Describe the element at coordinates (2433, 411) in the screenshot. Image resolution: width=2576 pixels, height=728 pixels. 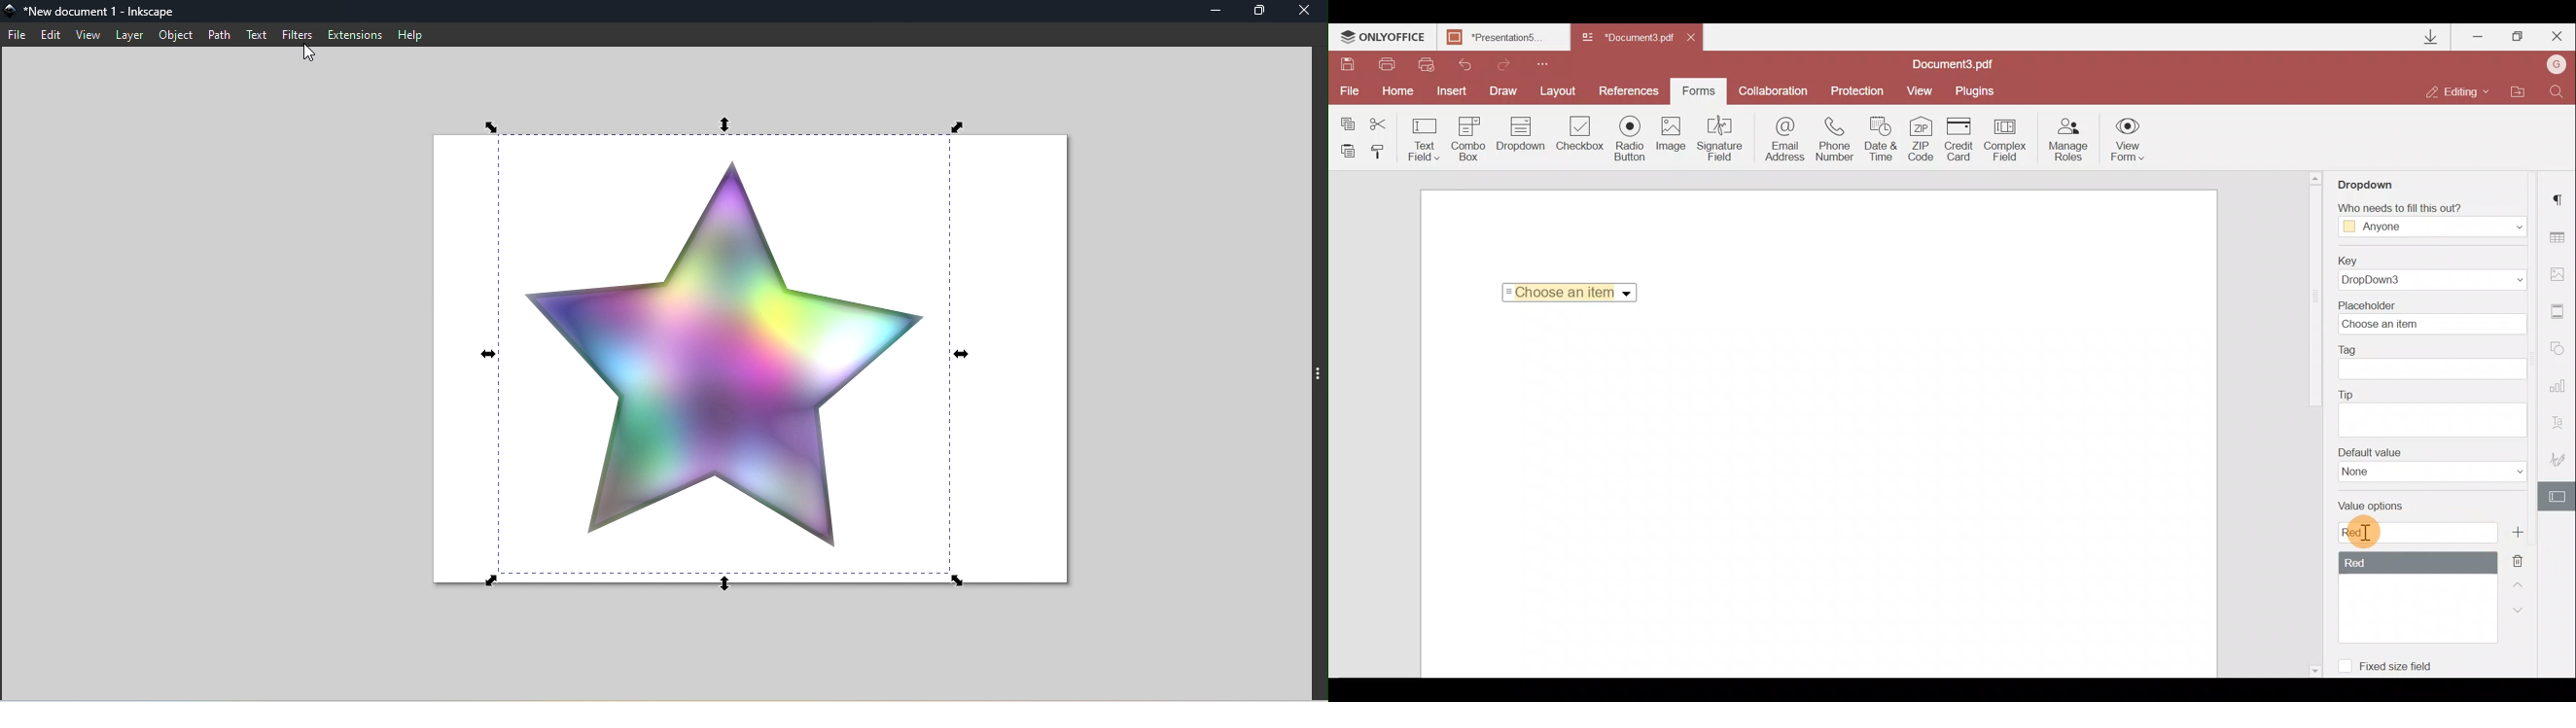
I see `Tip` at that location.